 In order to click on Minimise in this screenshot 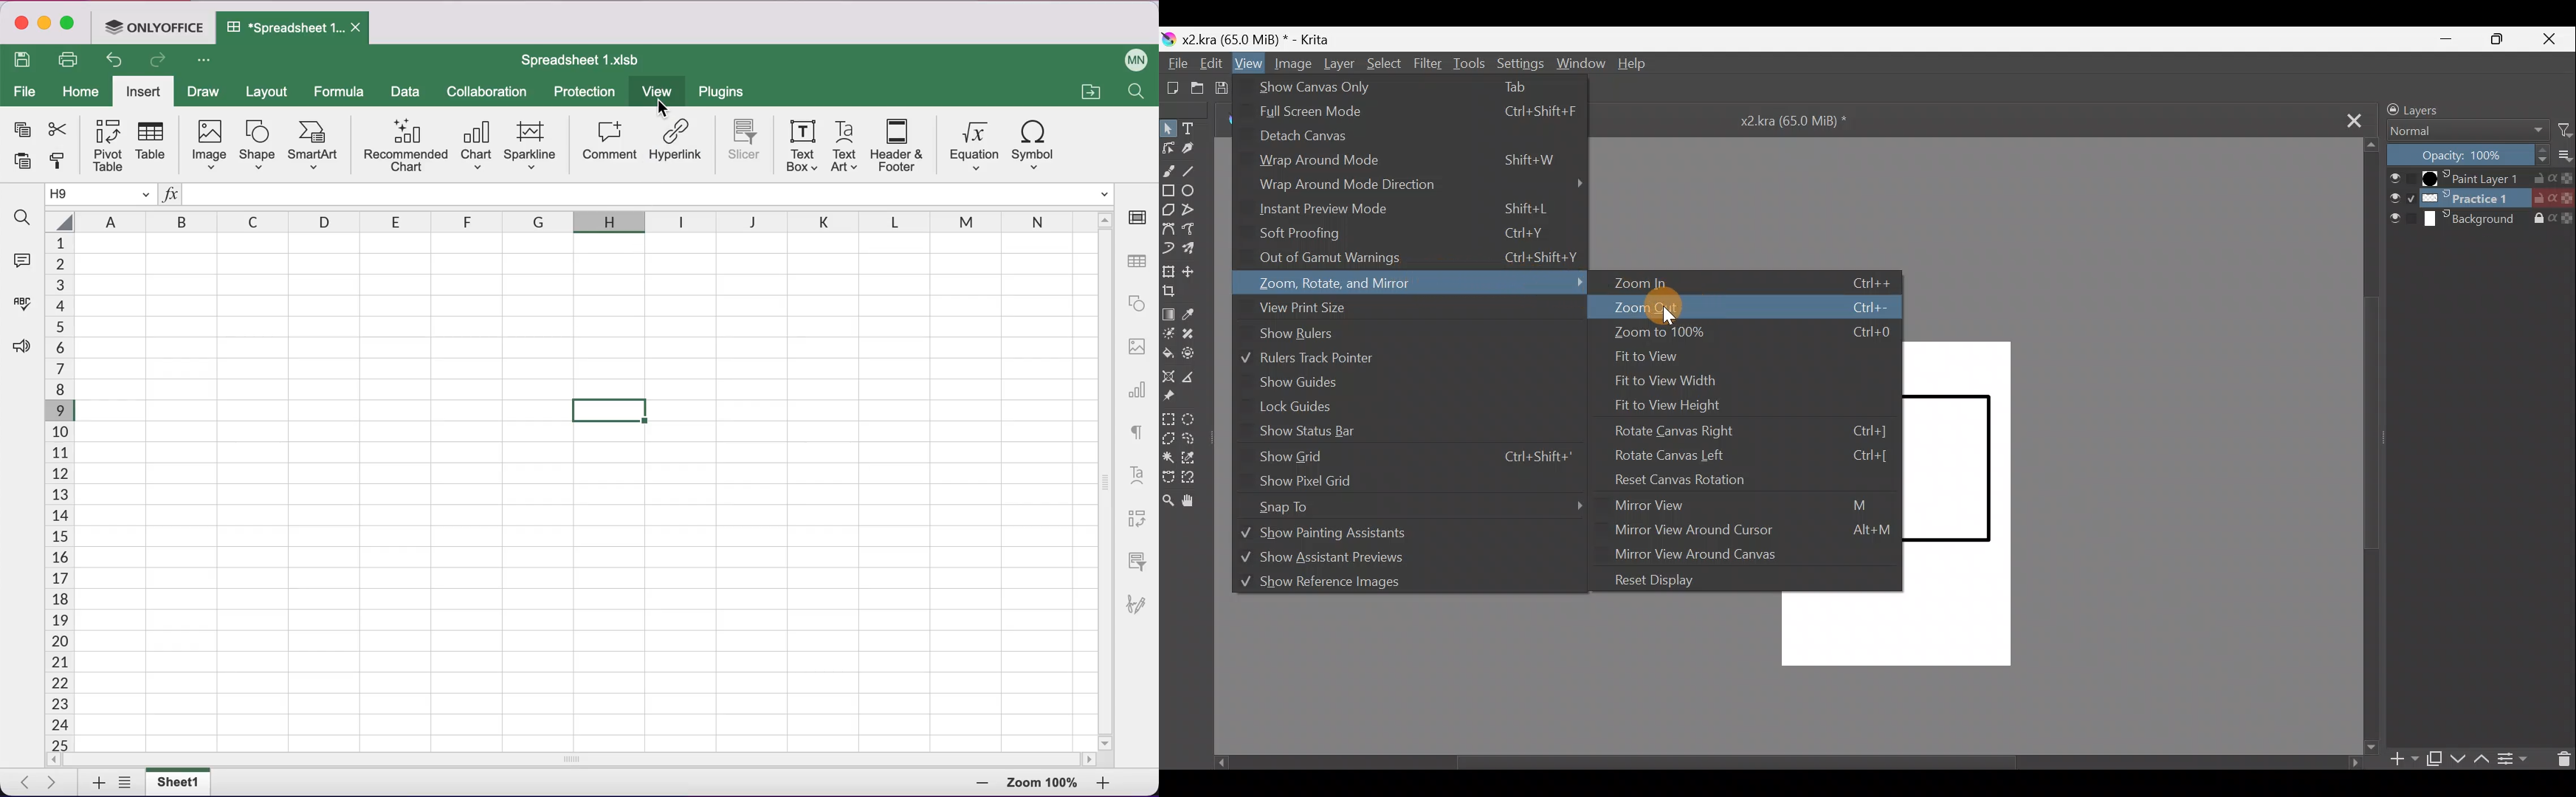, I will do `click(2450, 38)`.